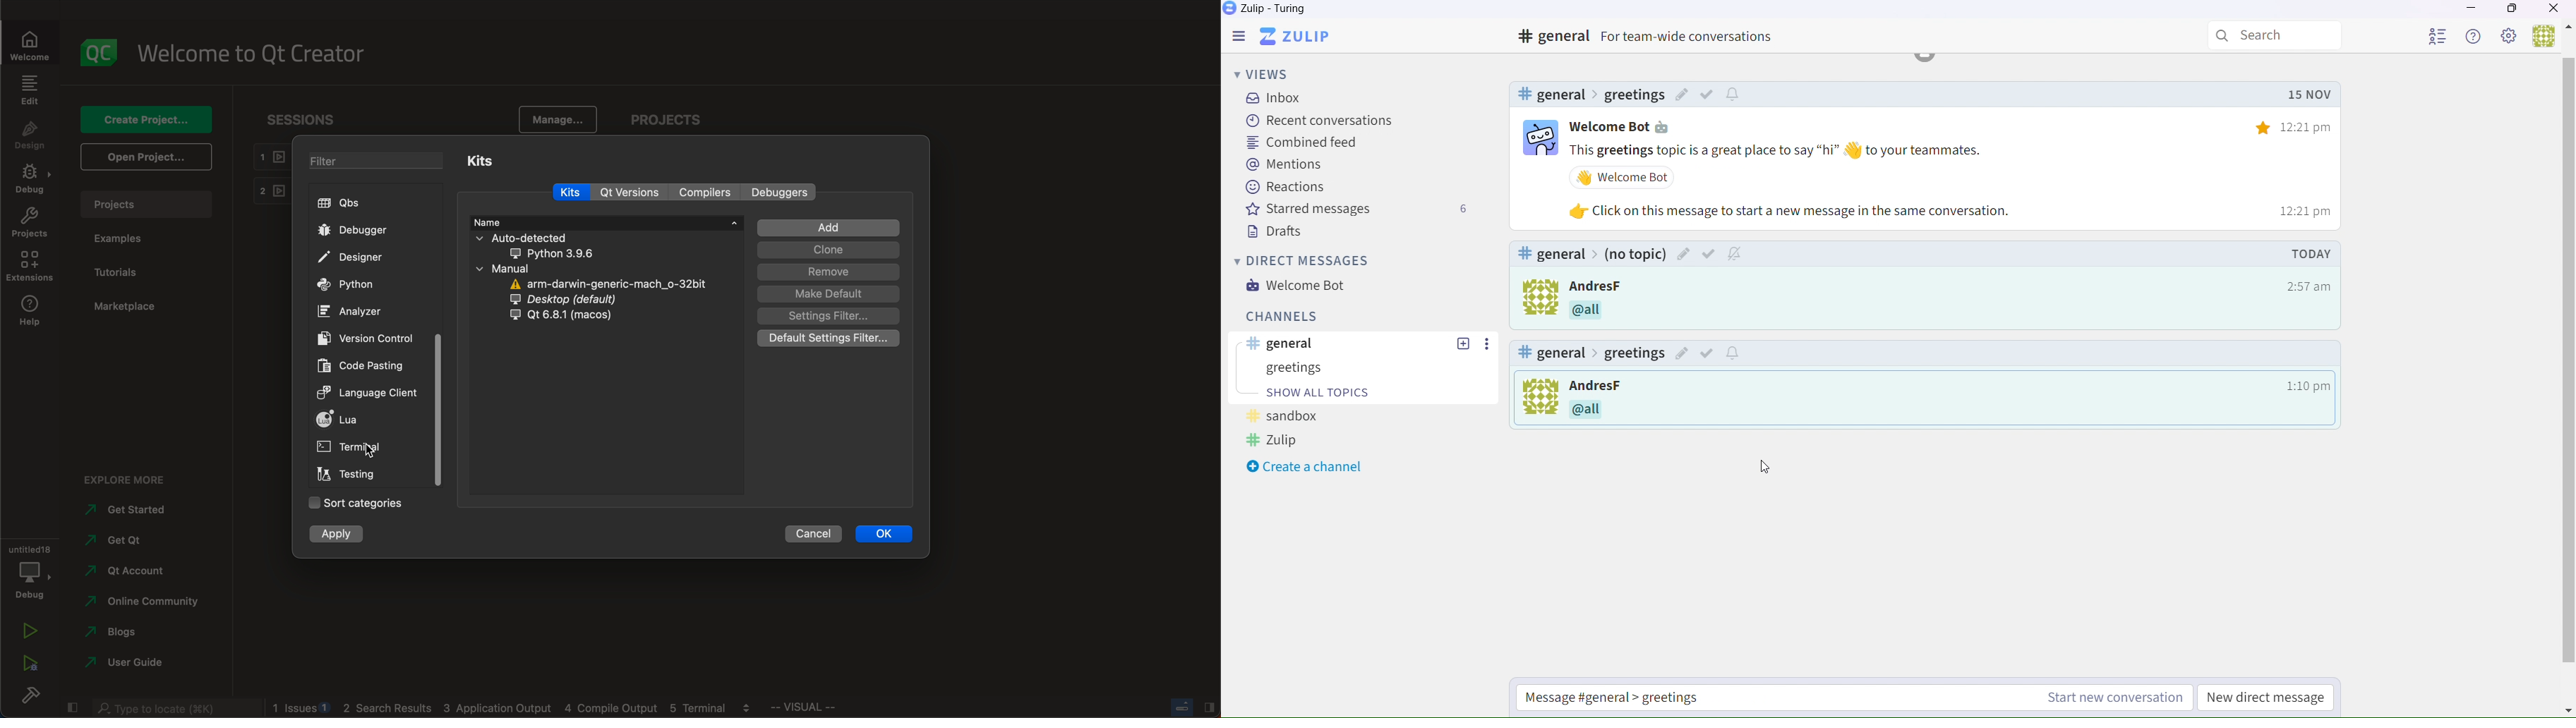 The height and width of the screenshot is (728, 2576). I want to click on kits, so click(483, 161).